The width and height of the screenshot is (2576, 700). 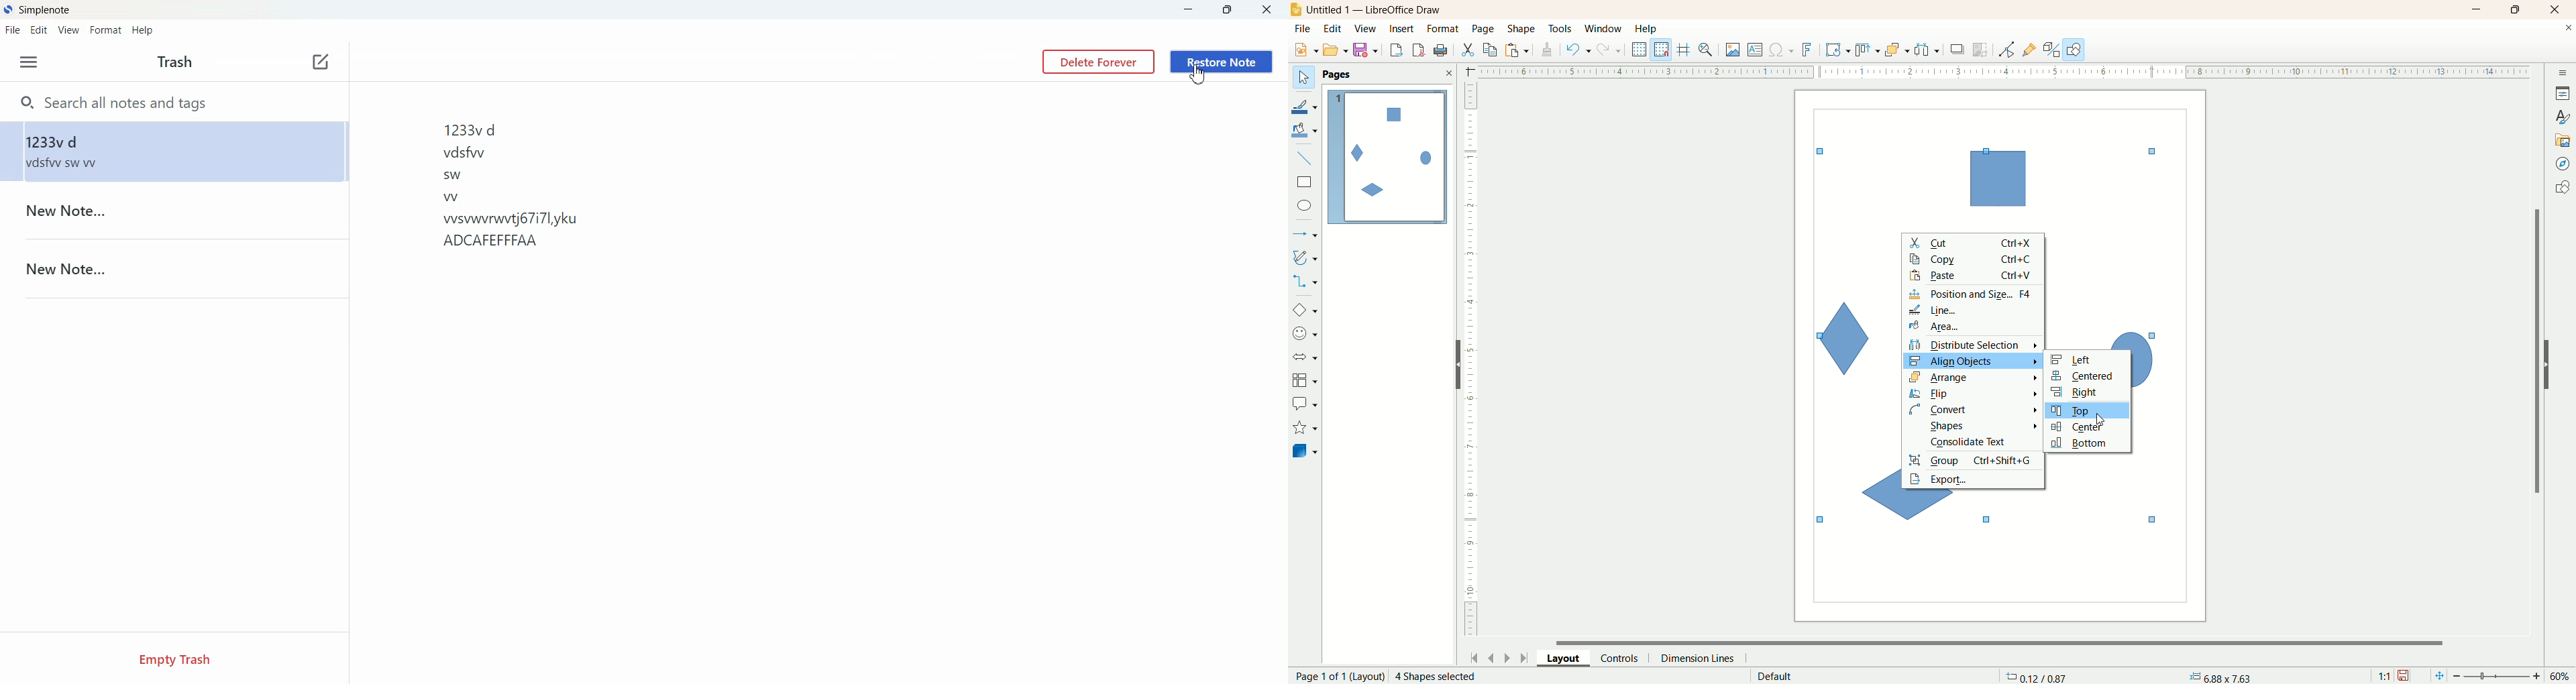 What do you see at coordinates (2562, 189) in the screenshot?
I see `shapes` at bounding box center [2562, 189].